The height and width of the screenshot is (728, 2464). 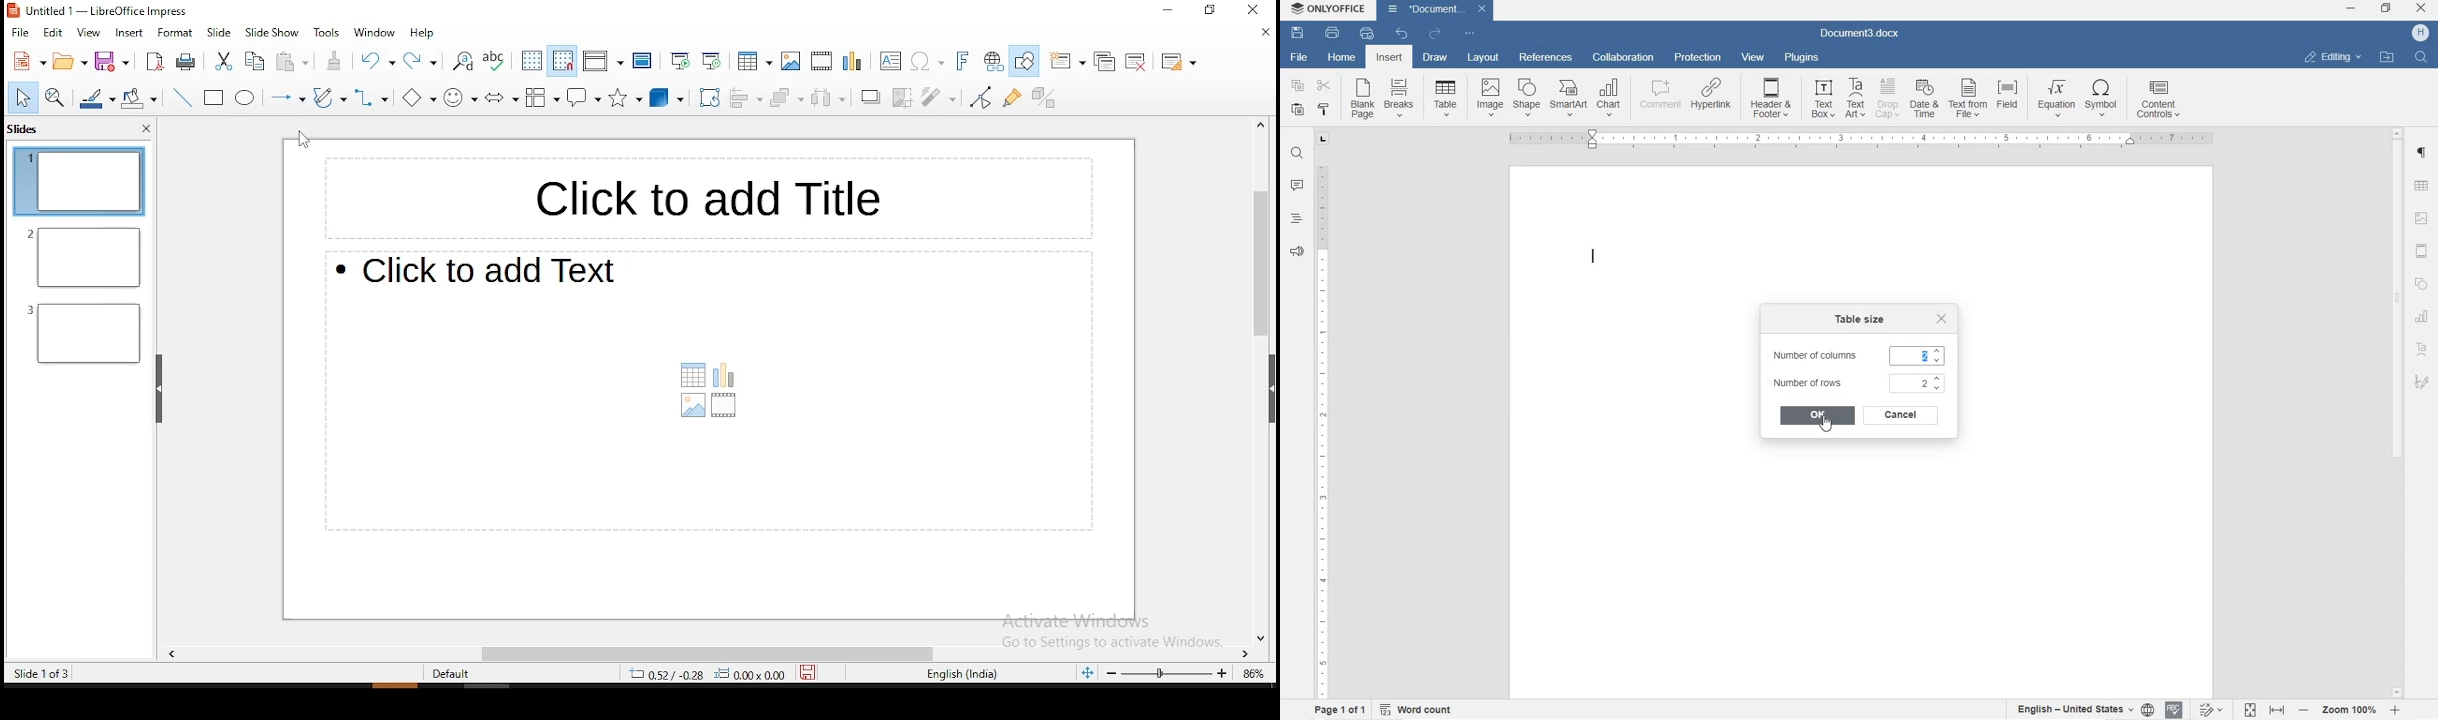 I want to click on arrange, so click(x=786, y=97).